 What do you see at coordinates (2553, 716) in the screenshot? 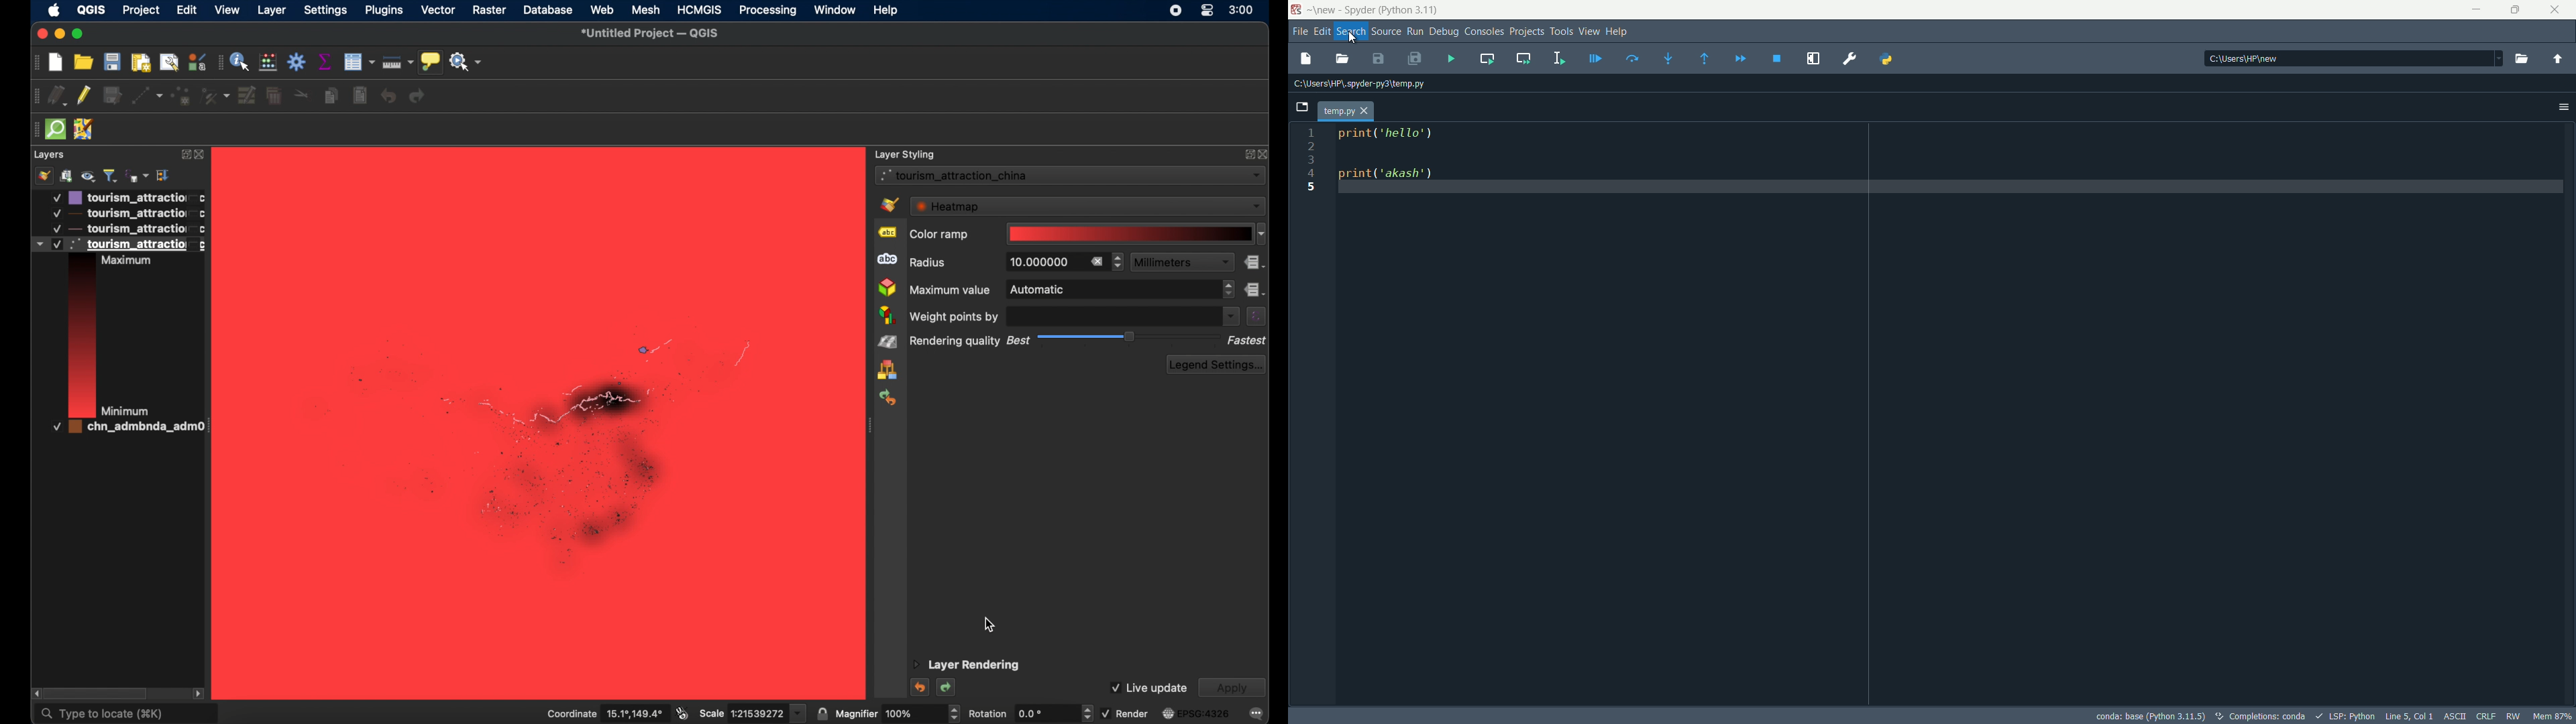
I see `memory usage` at bounding box center [2553, 716].